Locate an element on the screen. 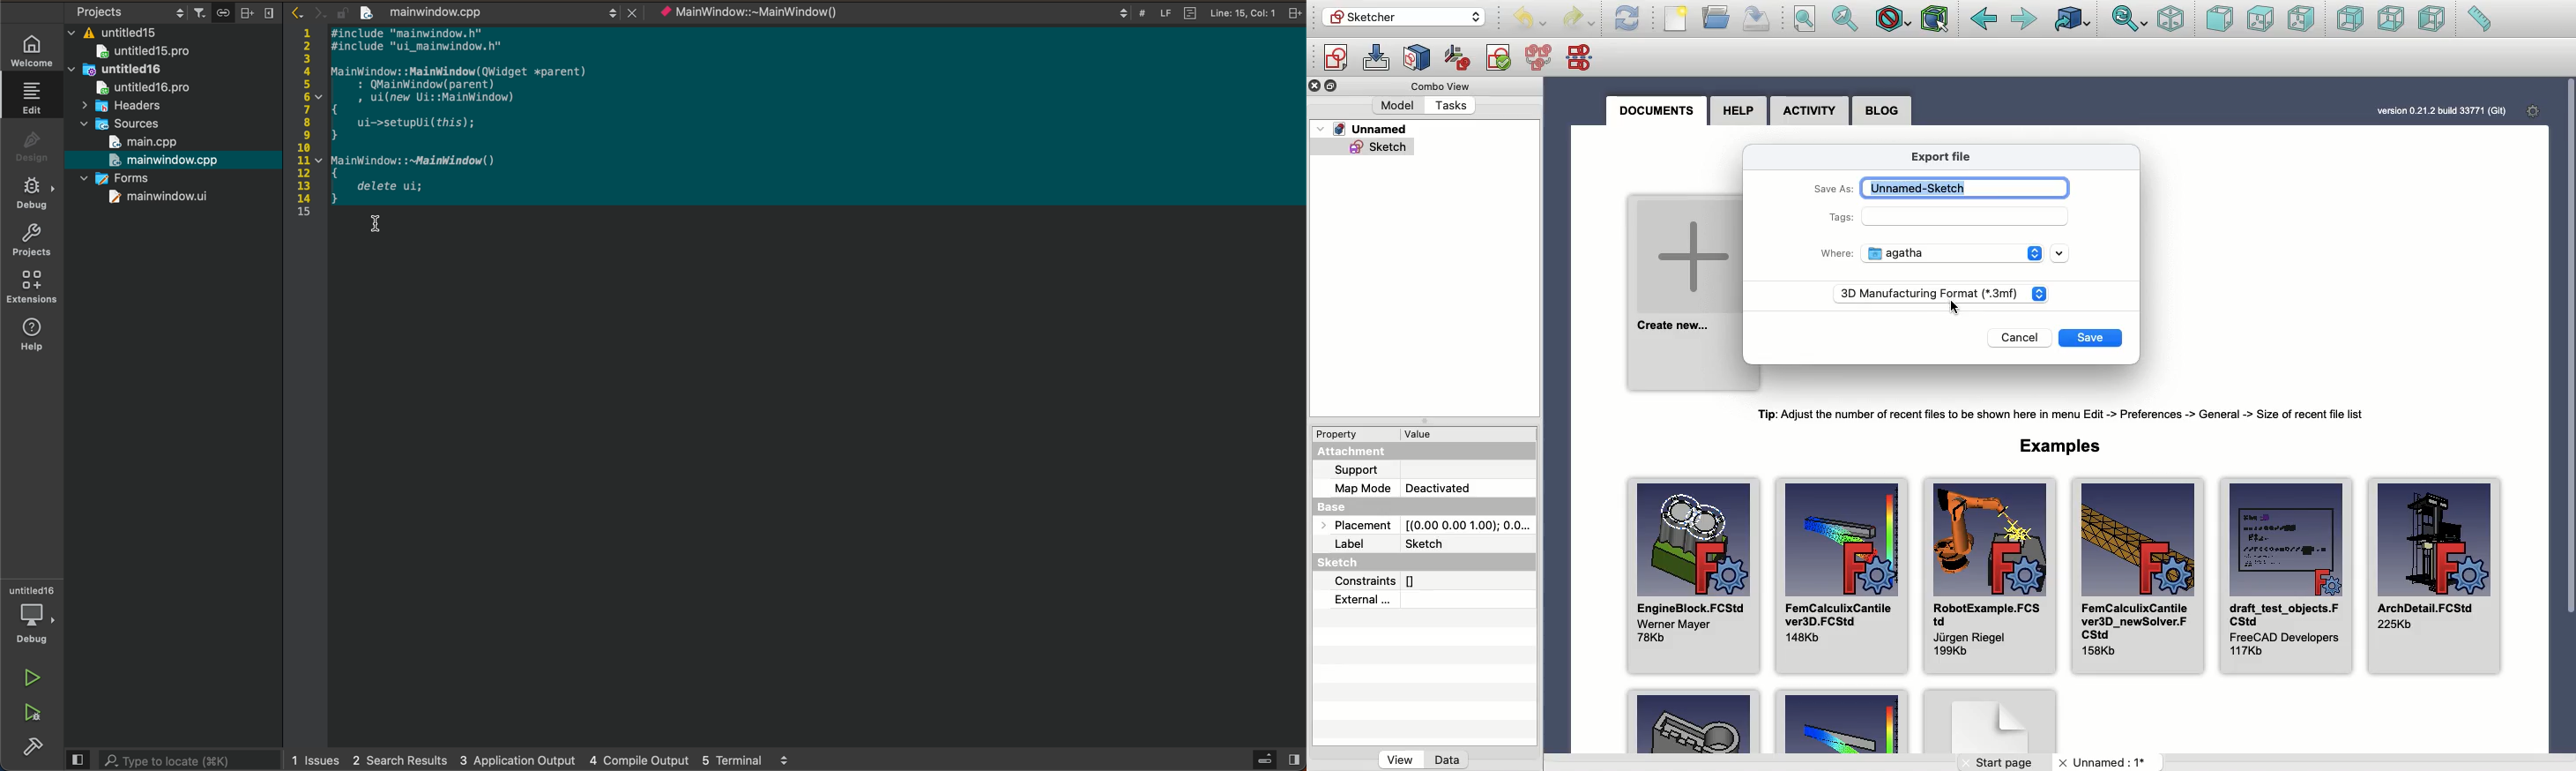  Filter is located at coordinates (199, 10).